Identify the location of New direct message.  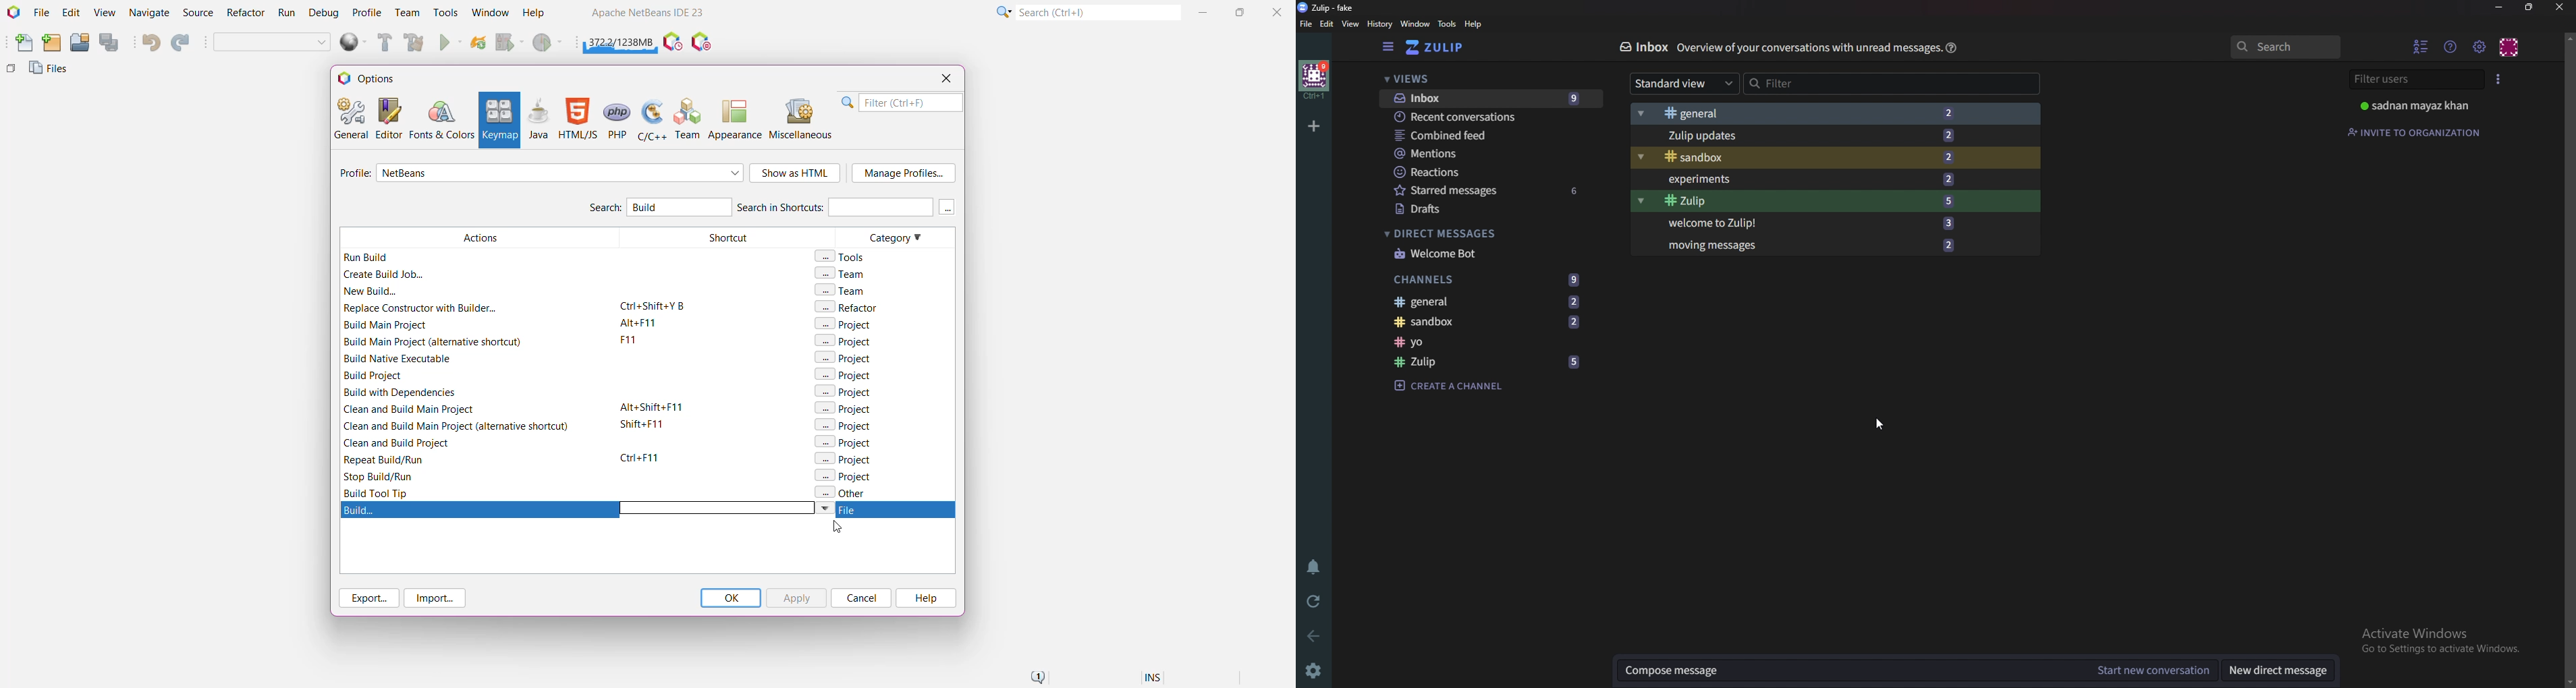
(2277, 670).